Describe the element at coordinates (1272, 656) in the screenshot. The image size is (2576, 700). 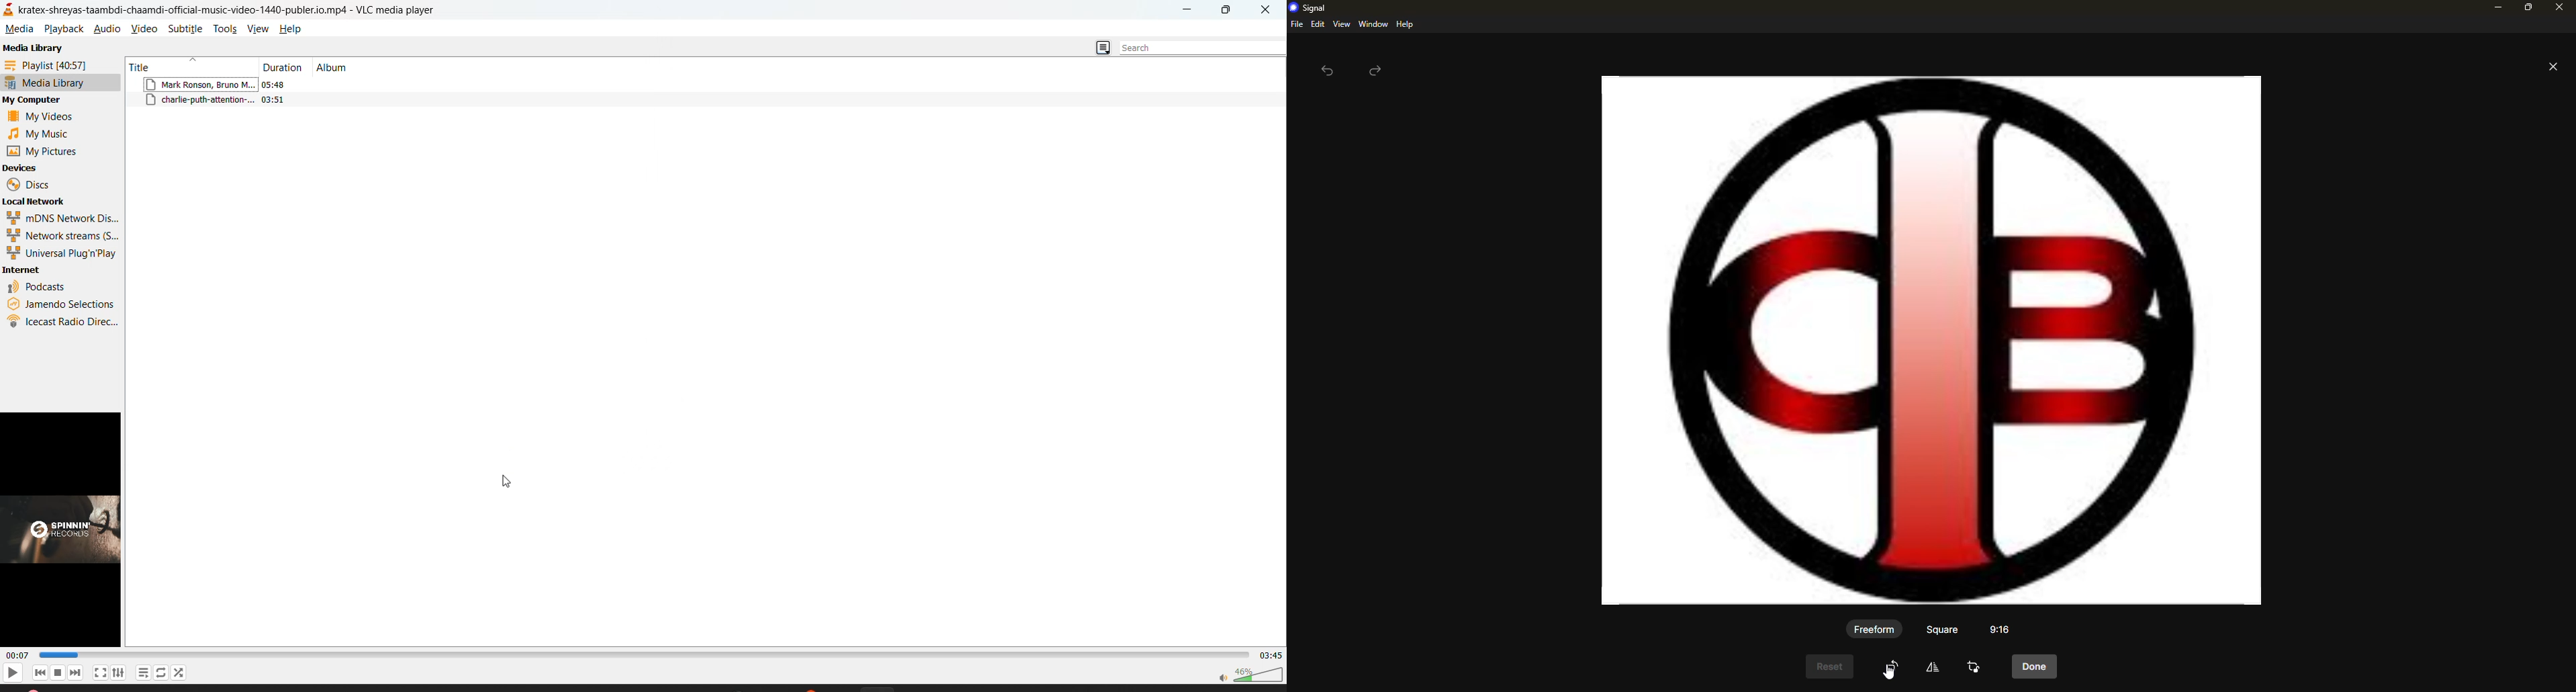
I see `total track time` at that location.